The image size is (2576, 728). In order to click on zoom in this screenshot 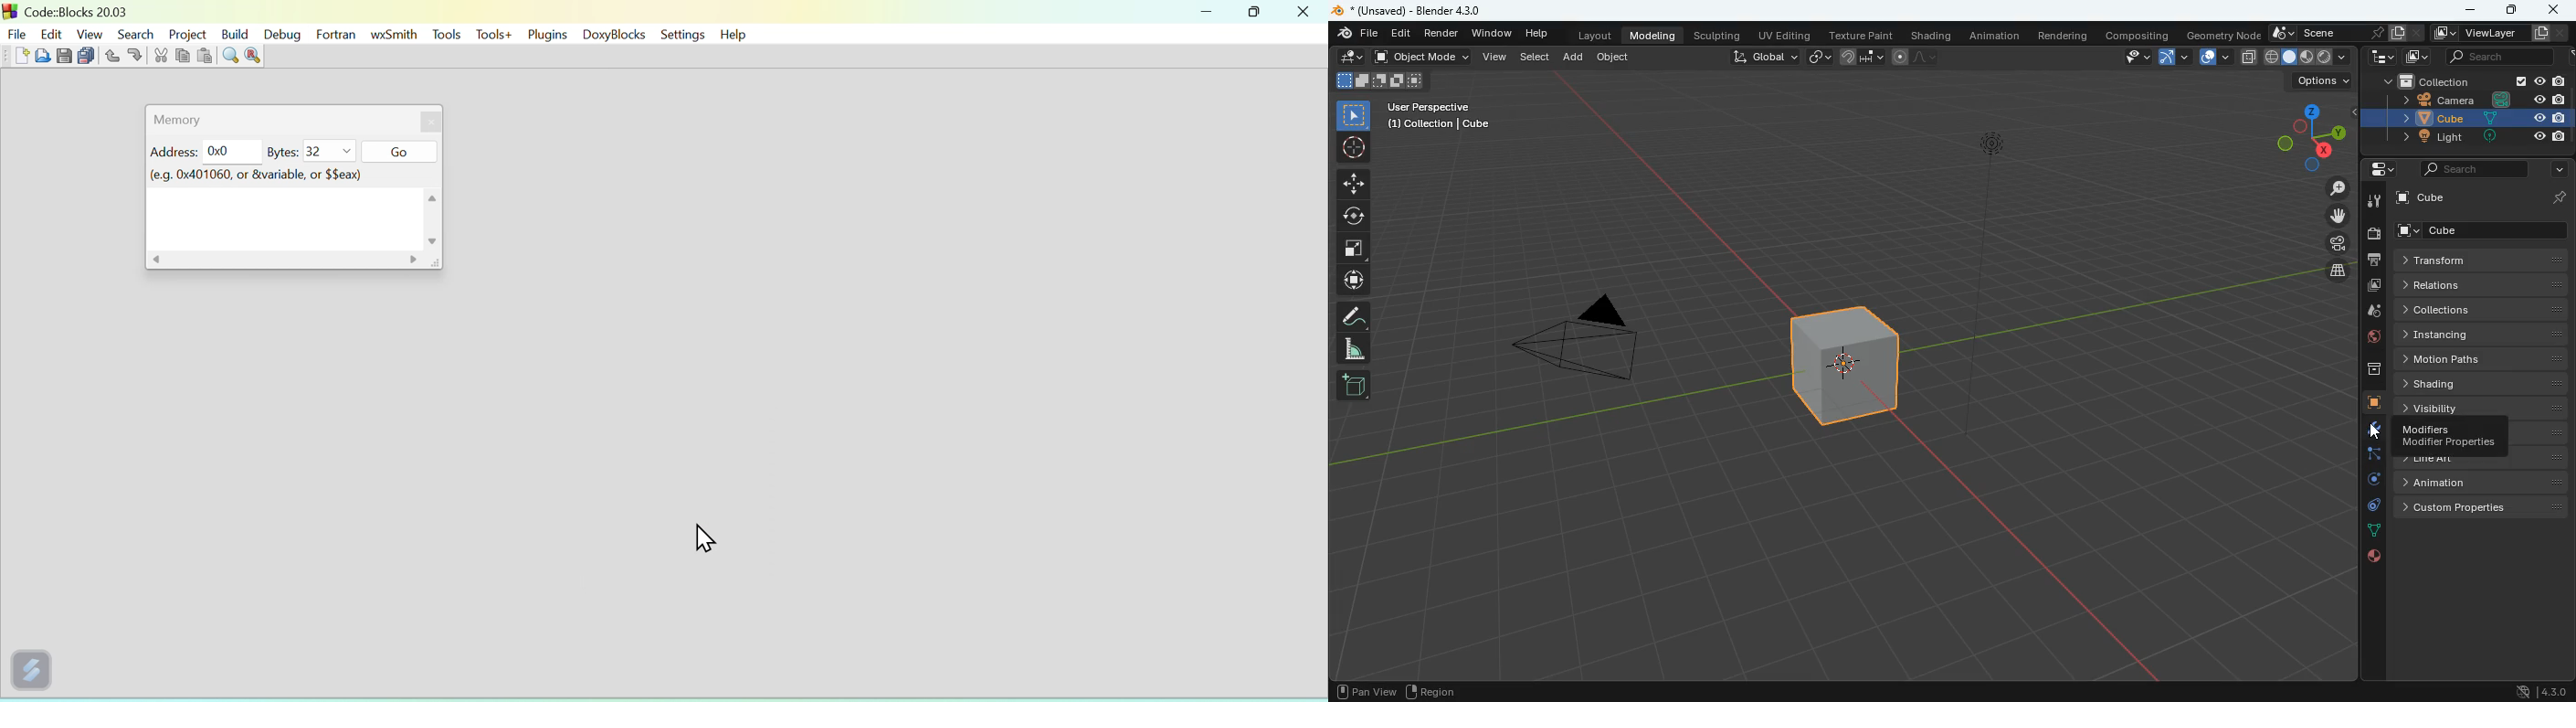, I will do `click(2335, 188)`.